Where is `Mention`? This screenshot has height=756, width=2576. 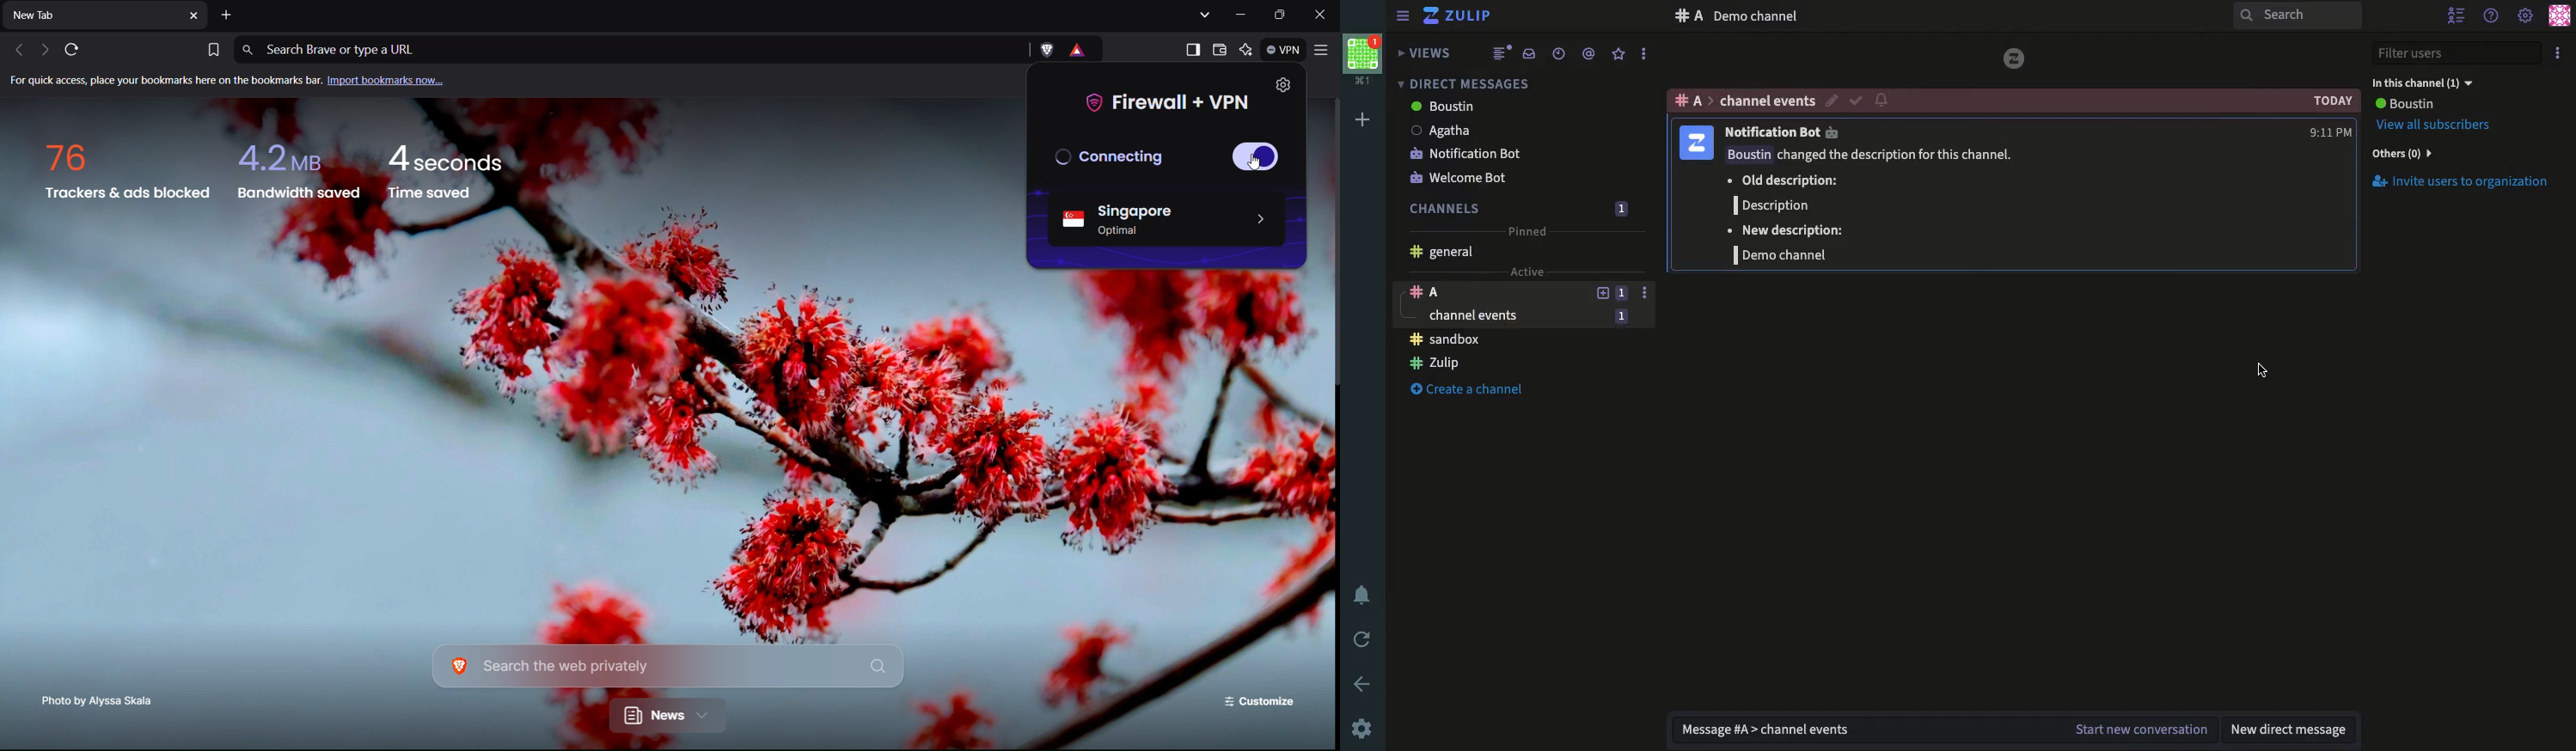 Mention is located at coordinates (1589, 54).